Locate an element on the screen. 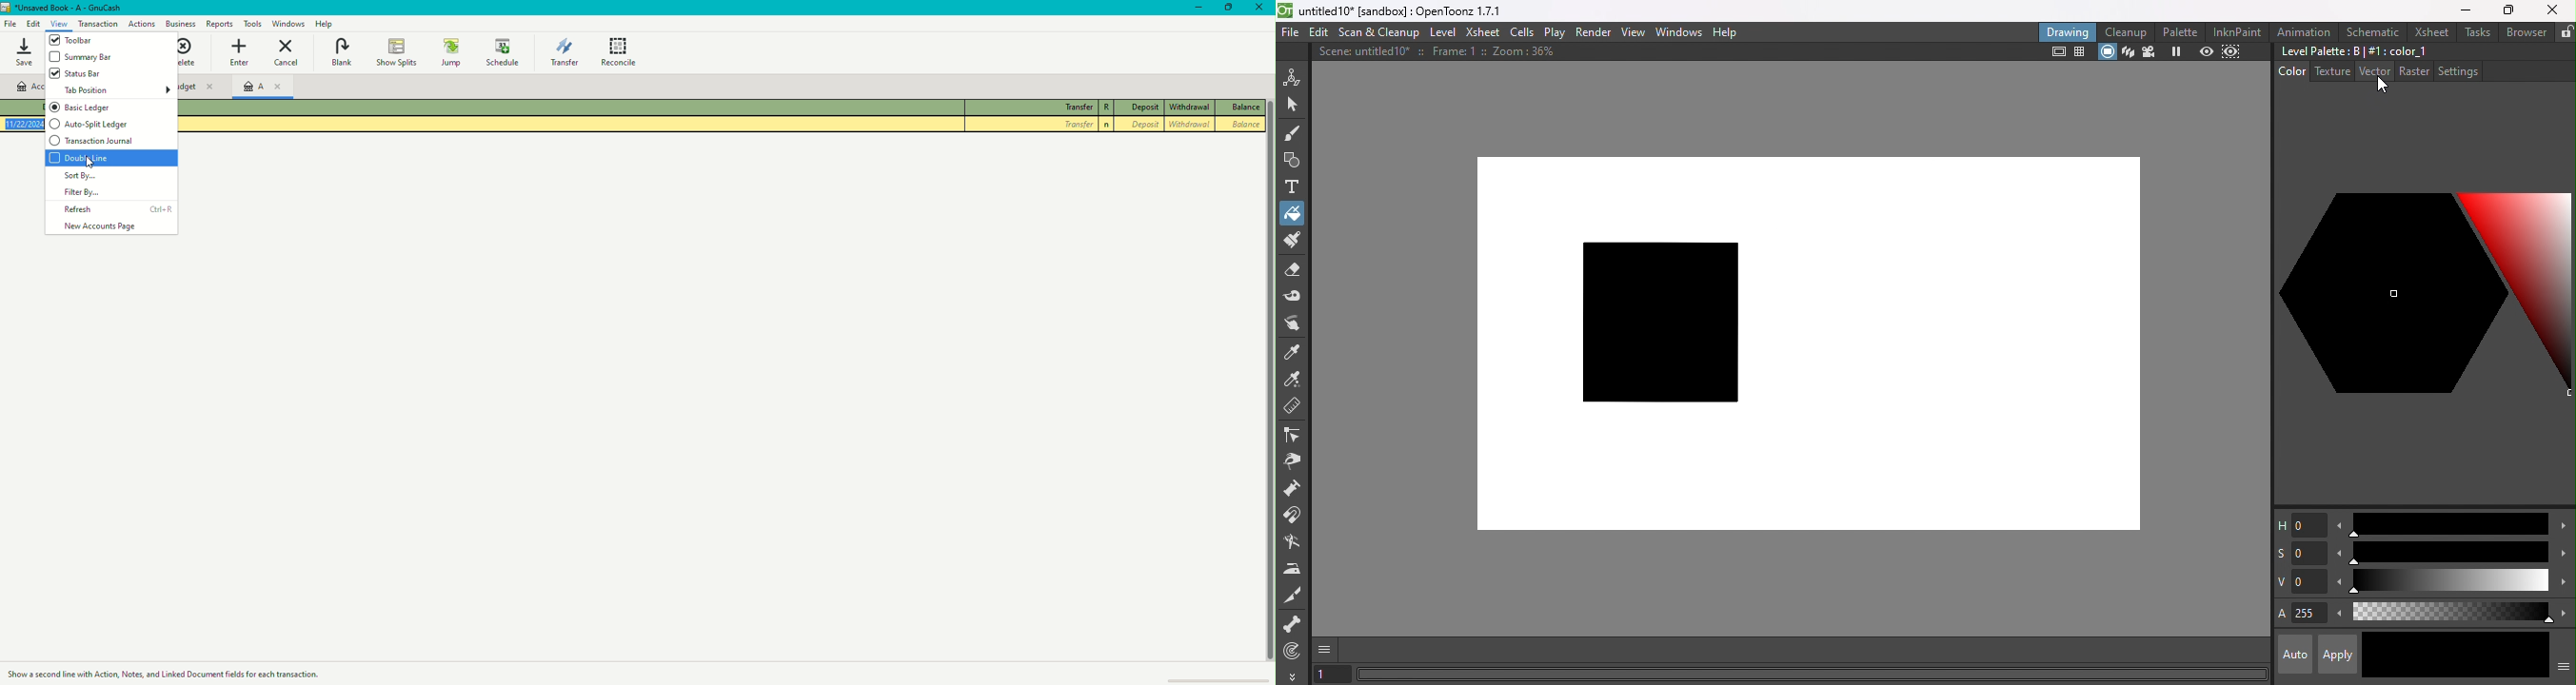 The width and height of the screenshot is (2576, 700). Tab Position is located at coordinates (112, 89).